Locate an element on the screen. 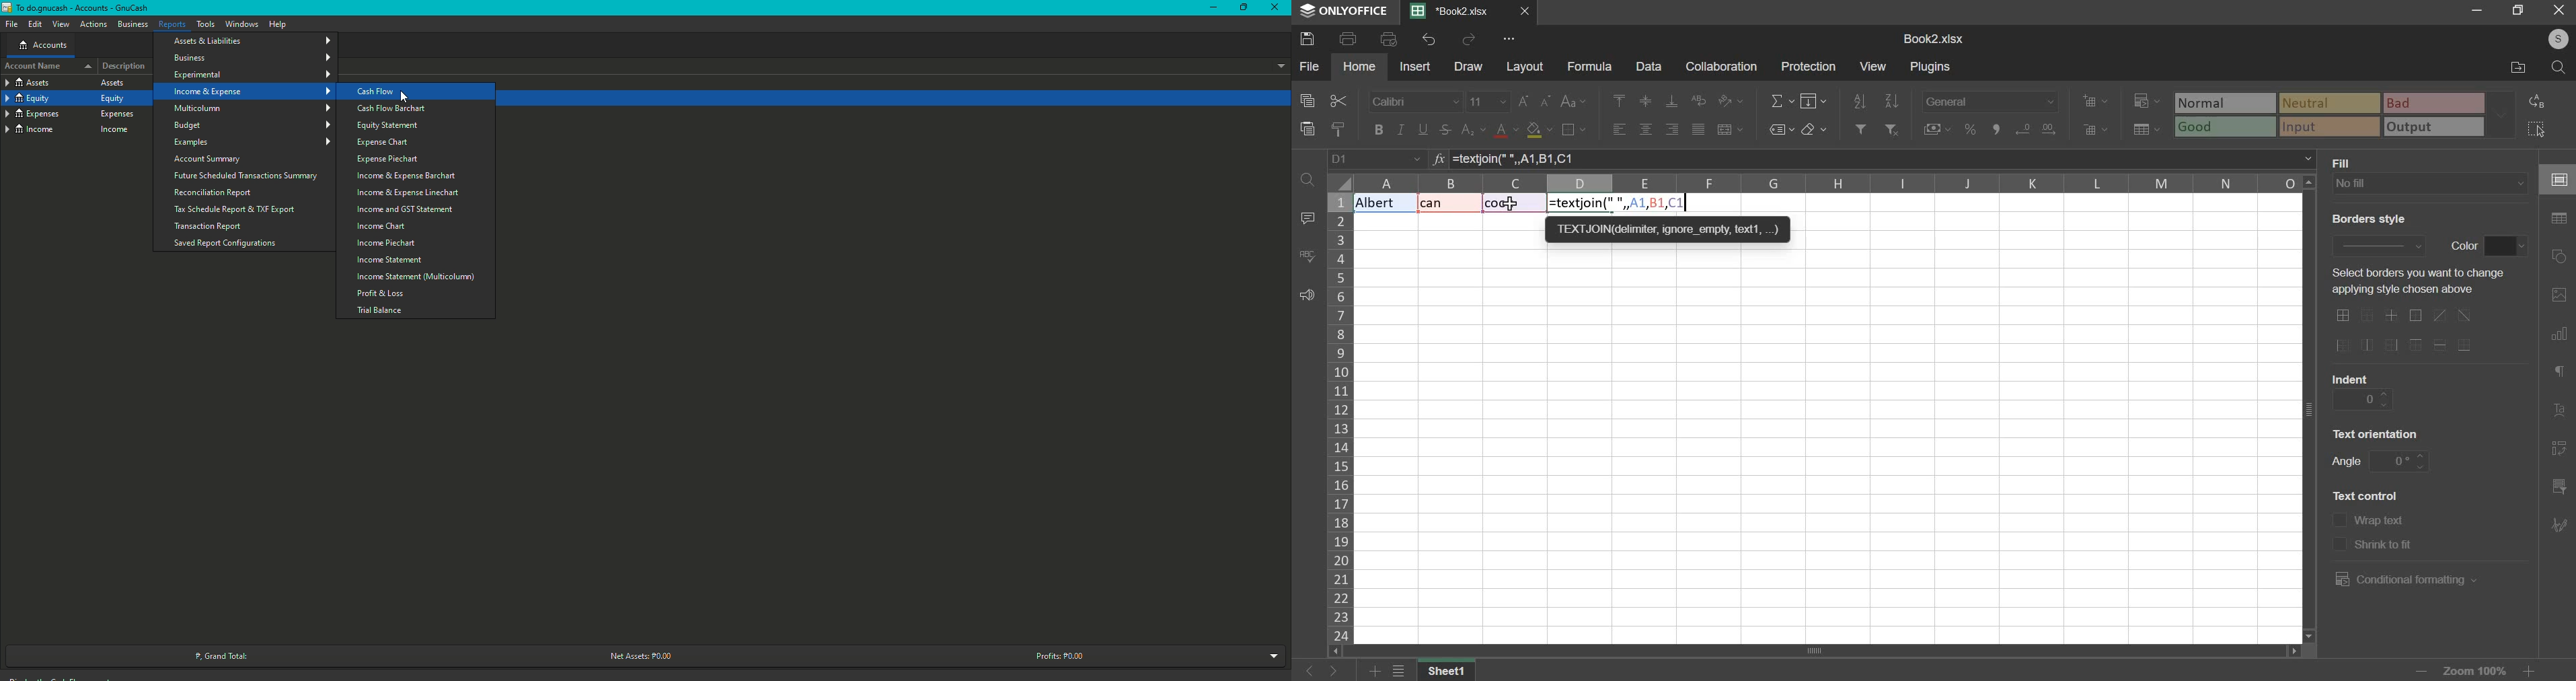 Image resolution: width=2576 pixels, height=700 pixels. text is located at coordinates (2385, 546).